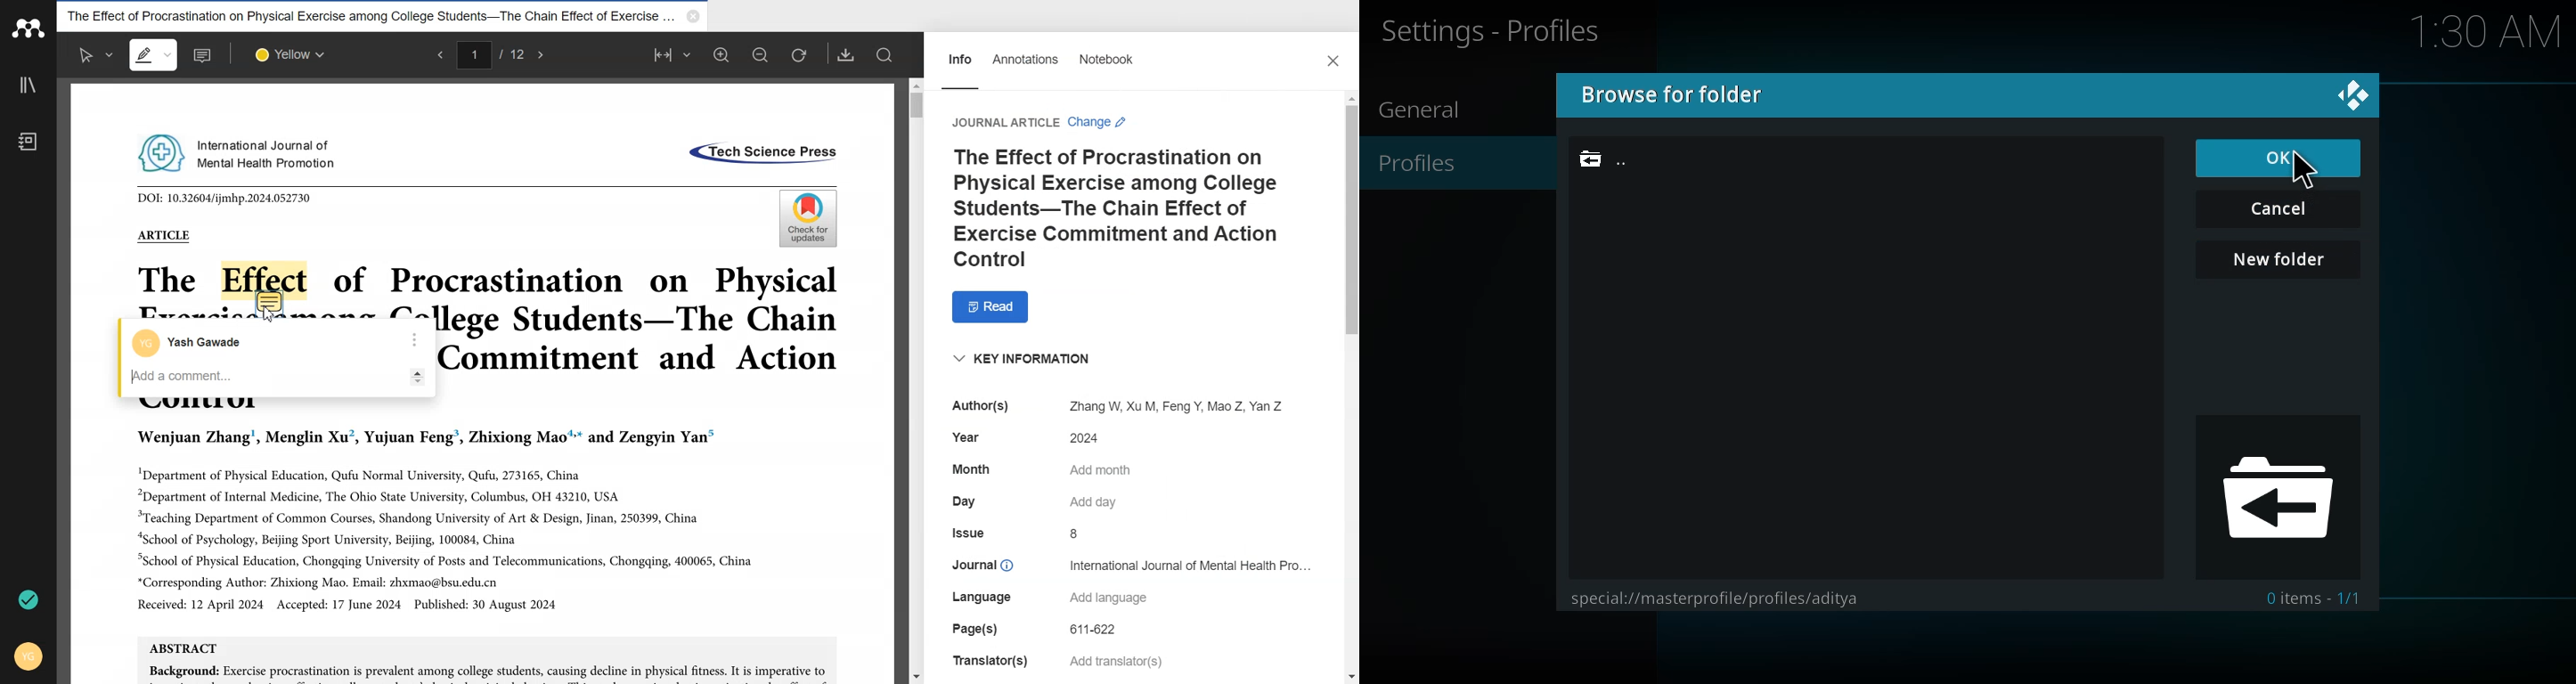 Image resolution: width=2576 pixels, height=700 pixels. Describe the element at coordinates (266, 317) in the screenshot. I see `Cursor` at that location.